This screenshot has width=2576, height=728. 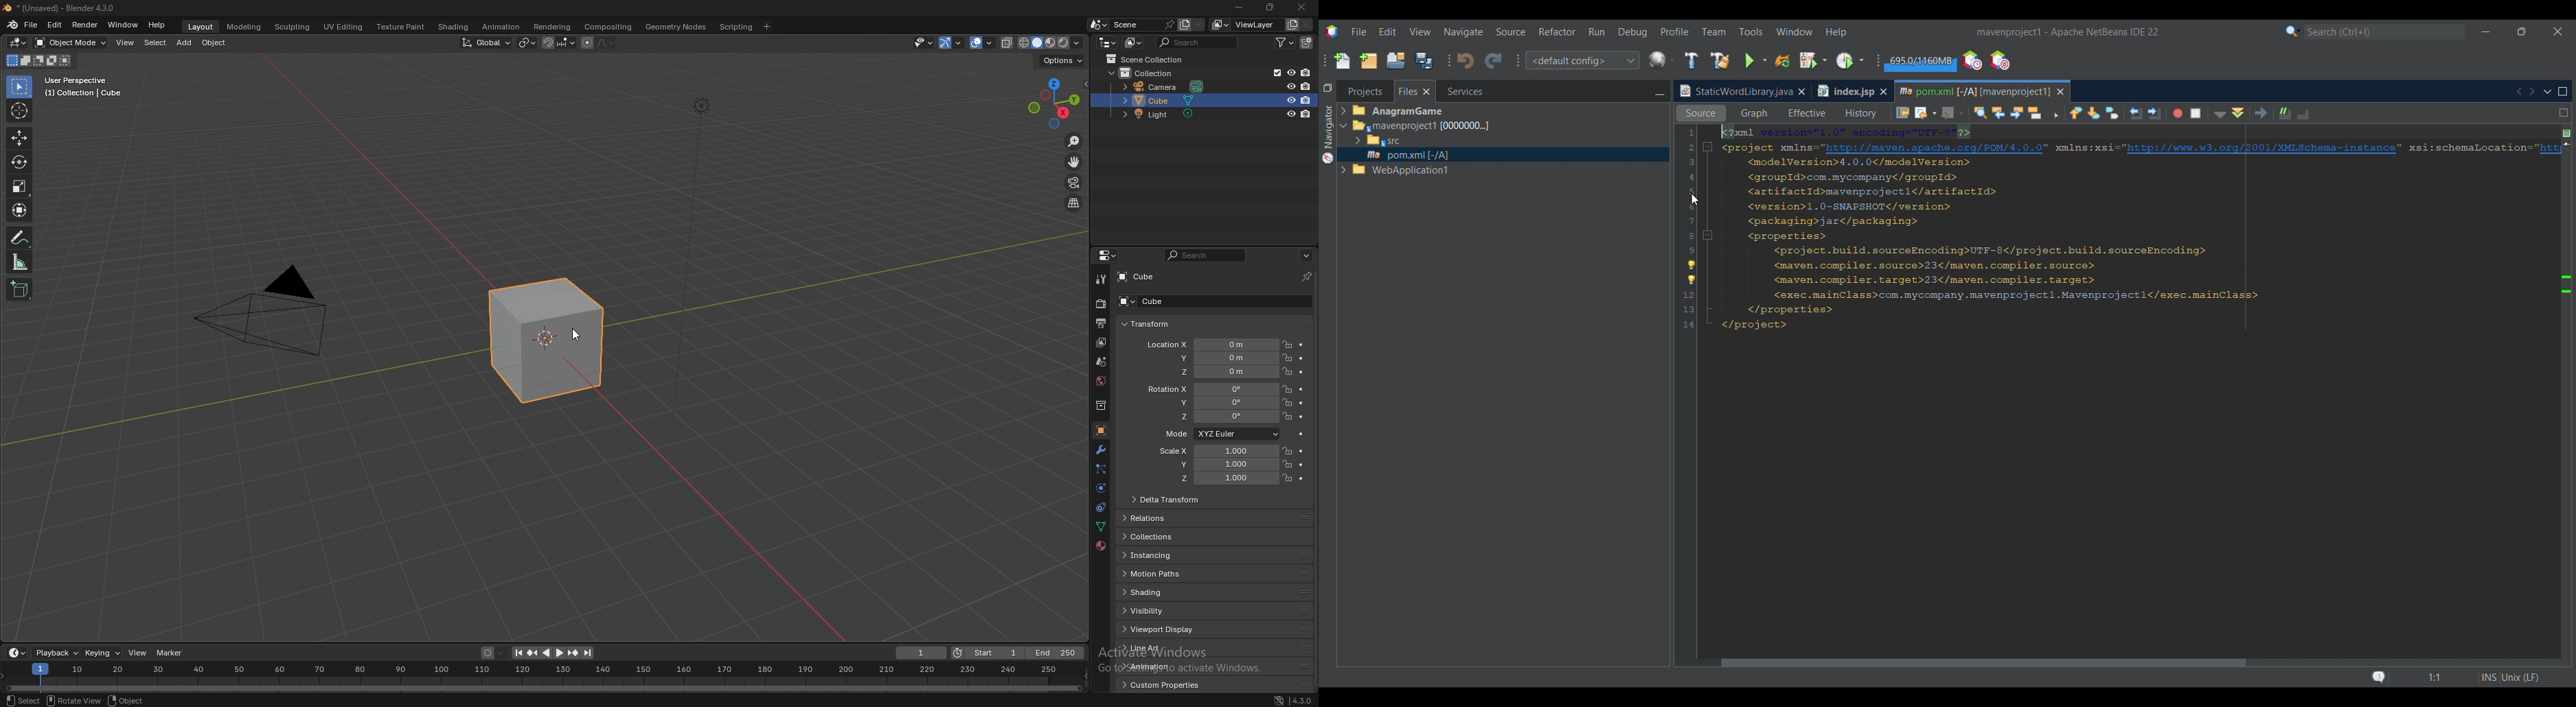 What do you see at coordinates (1100, 545) in the screenshot?
I see `material` at bounding box center [1100, 545].